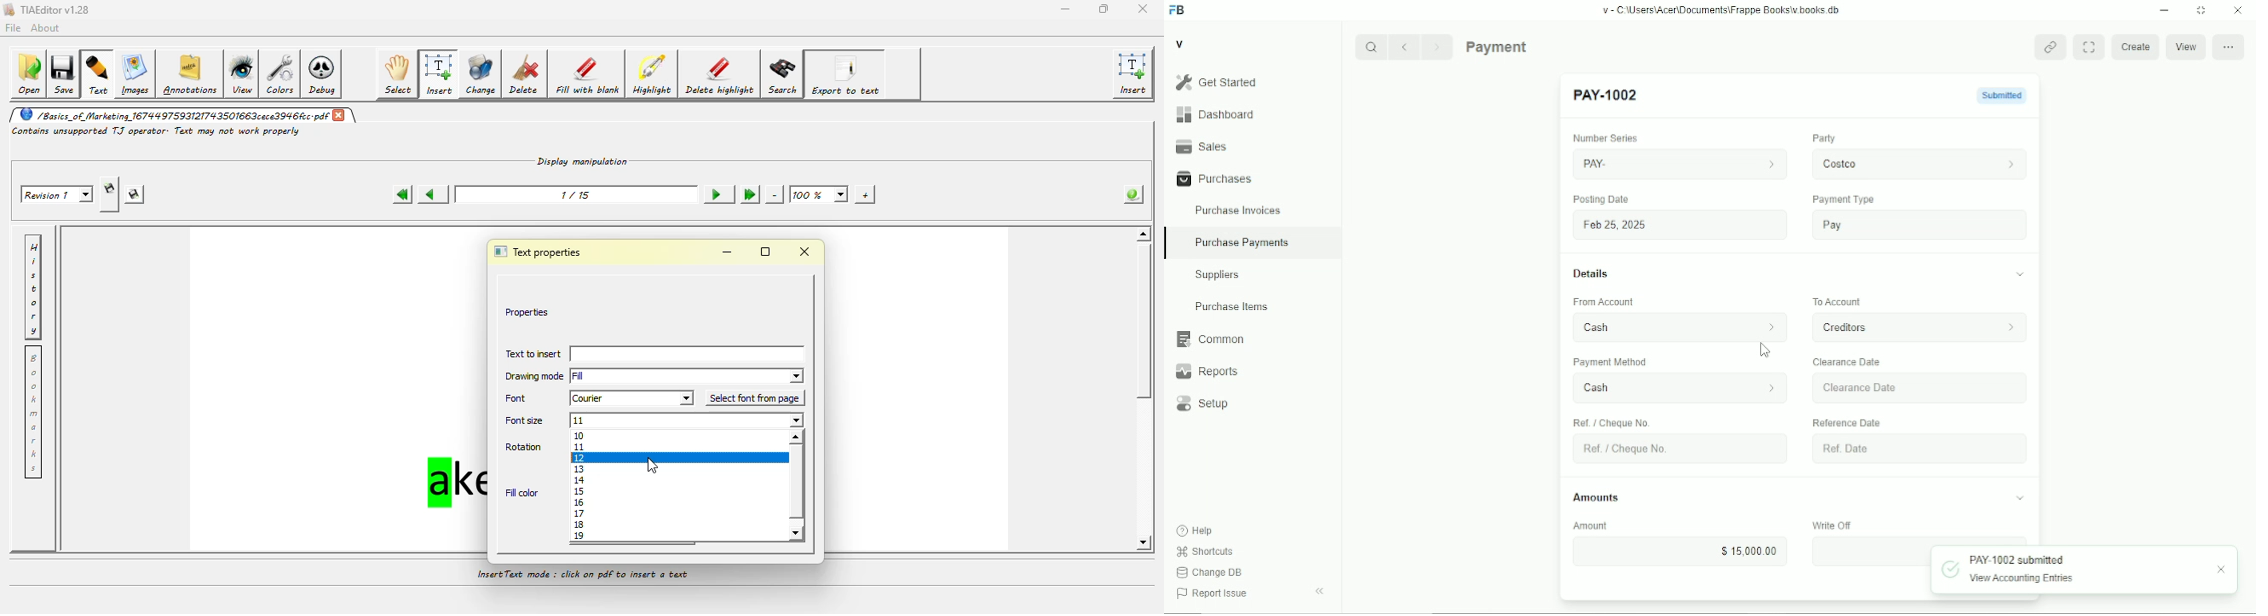 This screenshot has width=2268, height=616. I want to click on Details, so click(1591, 274).